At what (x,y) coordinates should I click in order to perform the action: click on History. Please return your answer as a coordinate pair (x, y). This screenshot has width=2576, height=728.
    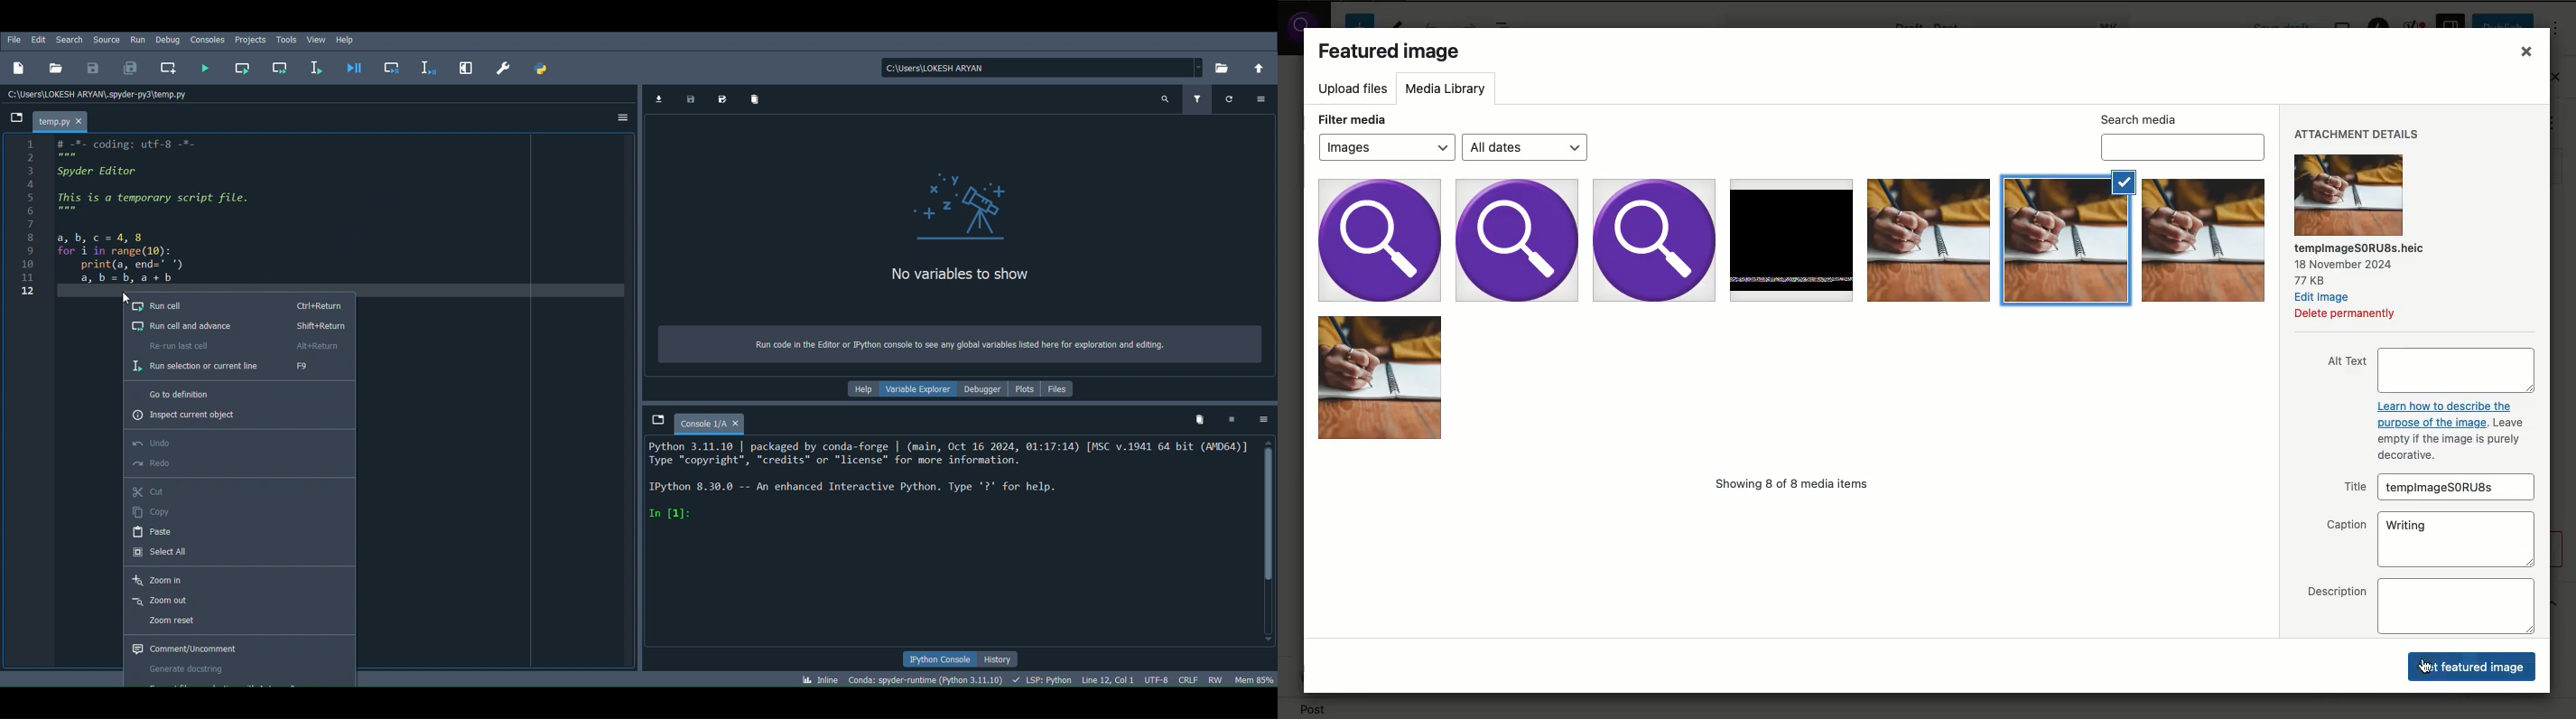
    Looking at the image, I should click on (999, 659).